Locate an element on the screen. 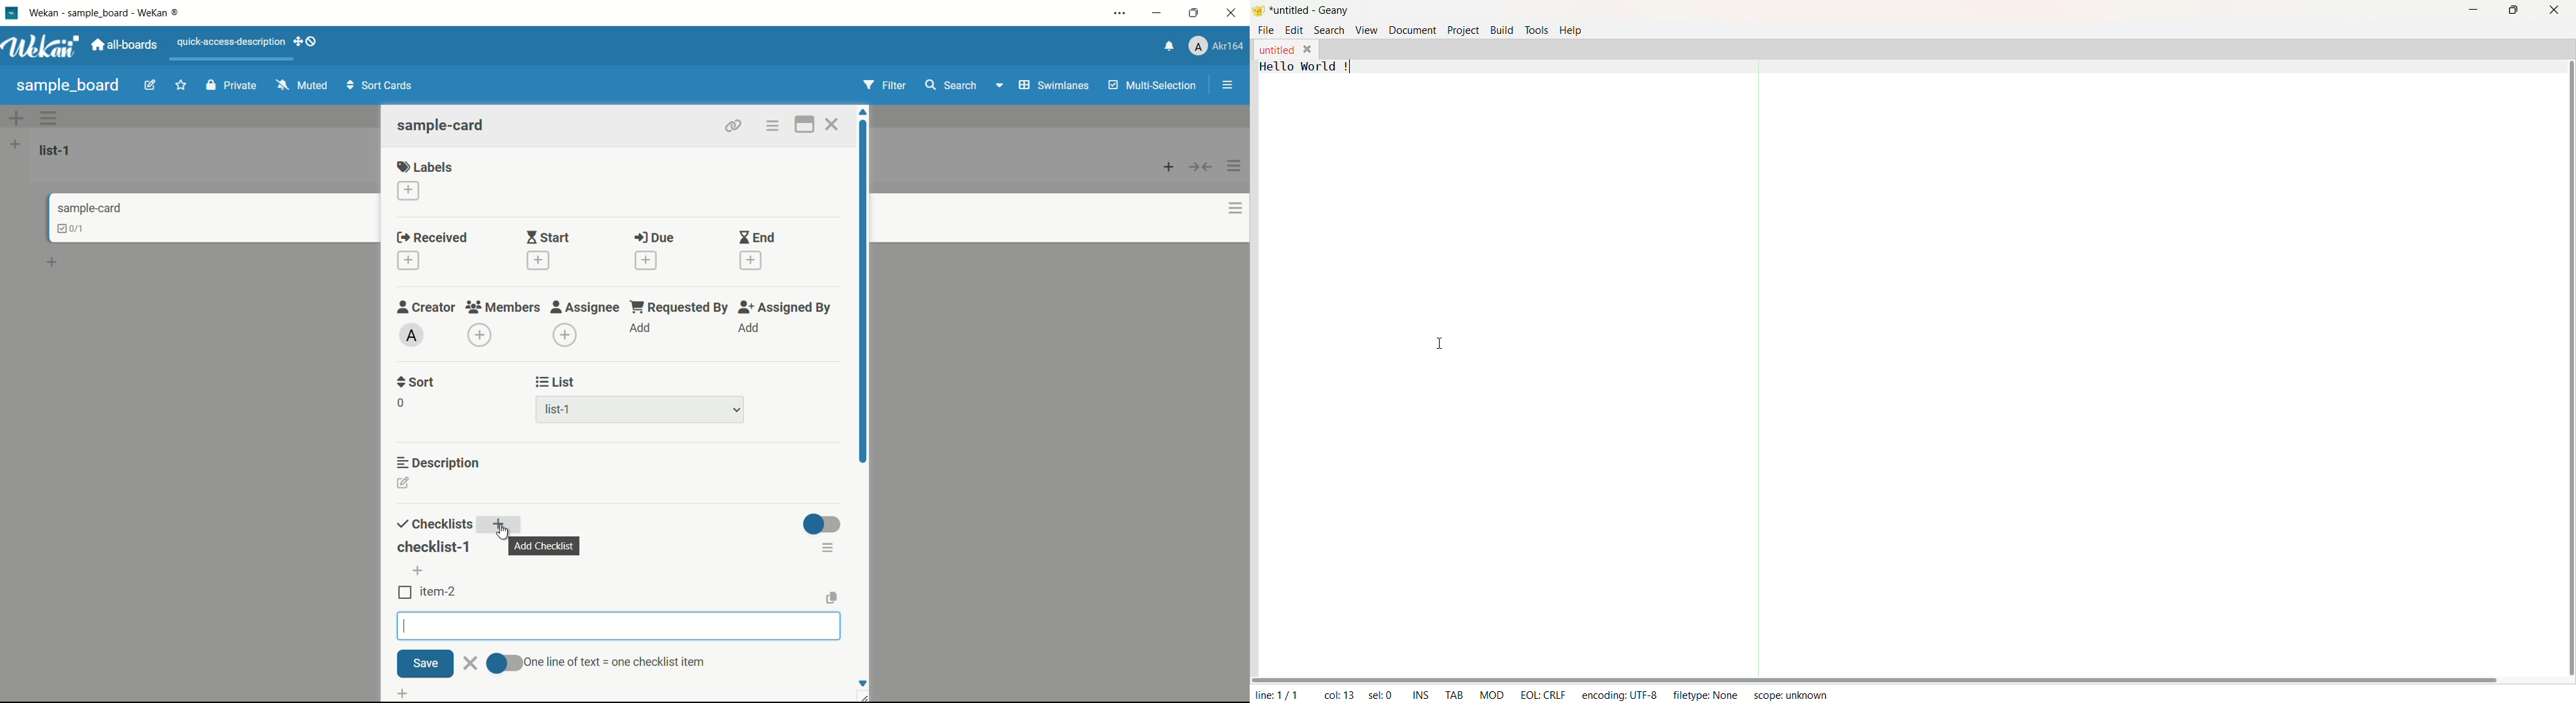  close app is located at coordinates (1235, 13).